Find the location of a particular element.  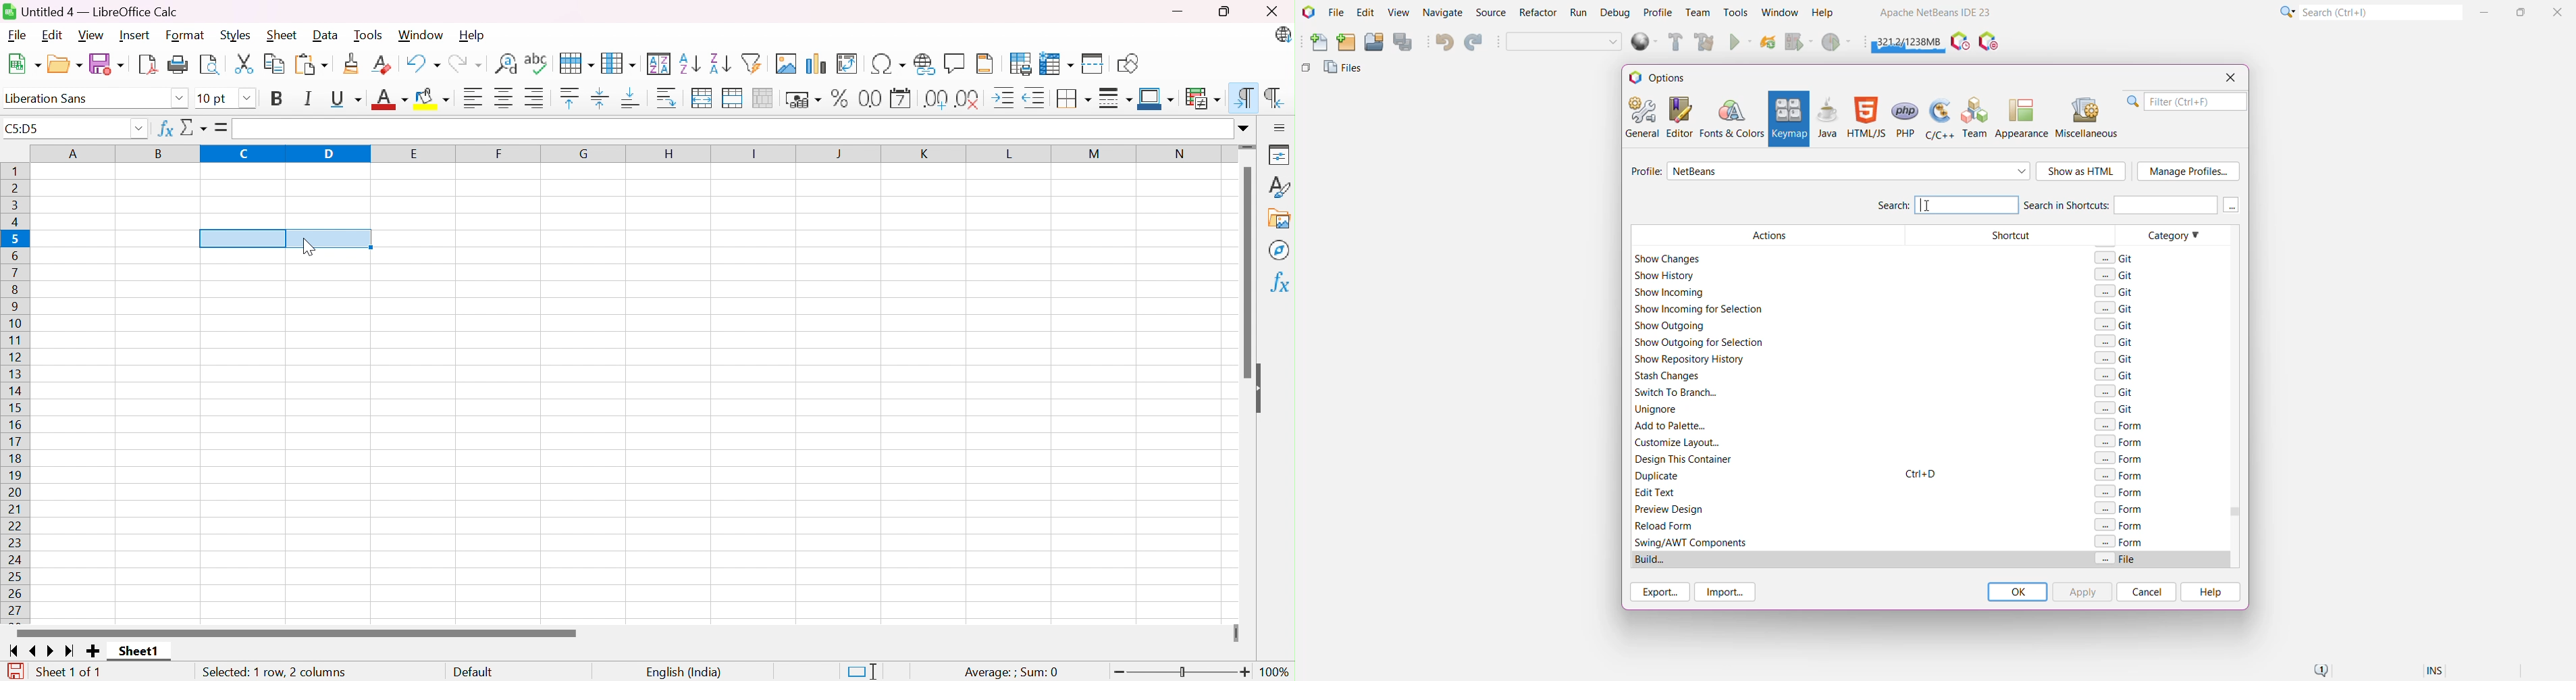

Edit is located at coordinates (51, 36).